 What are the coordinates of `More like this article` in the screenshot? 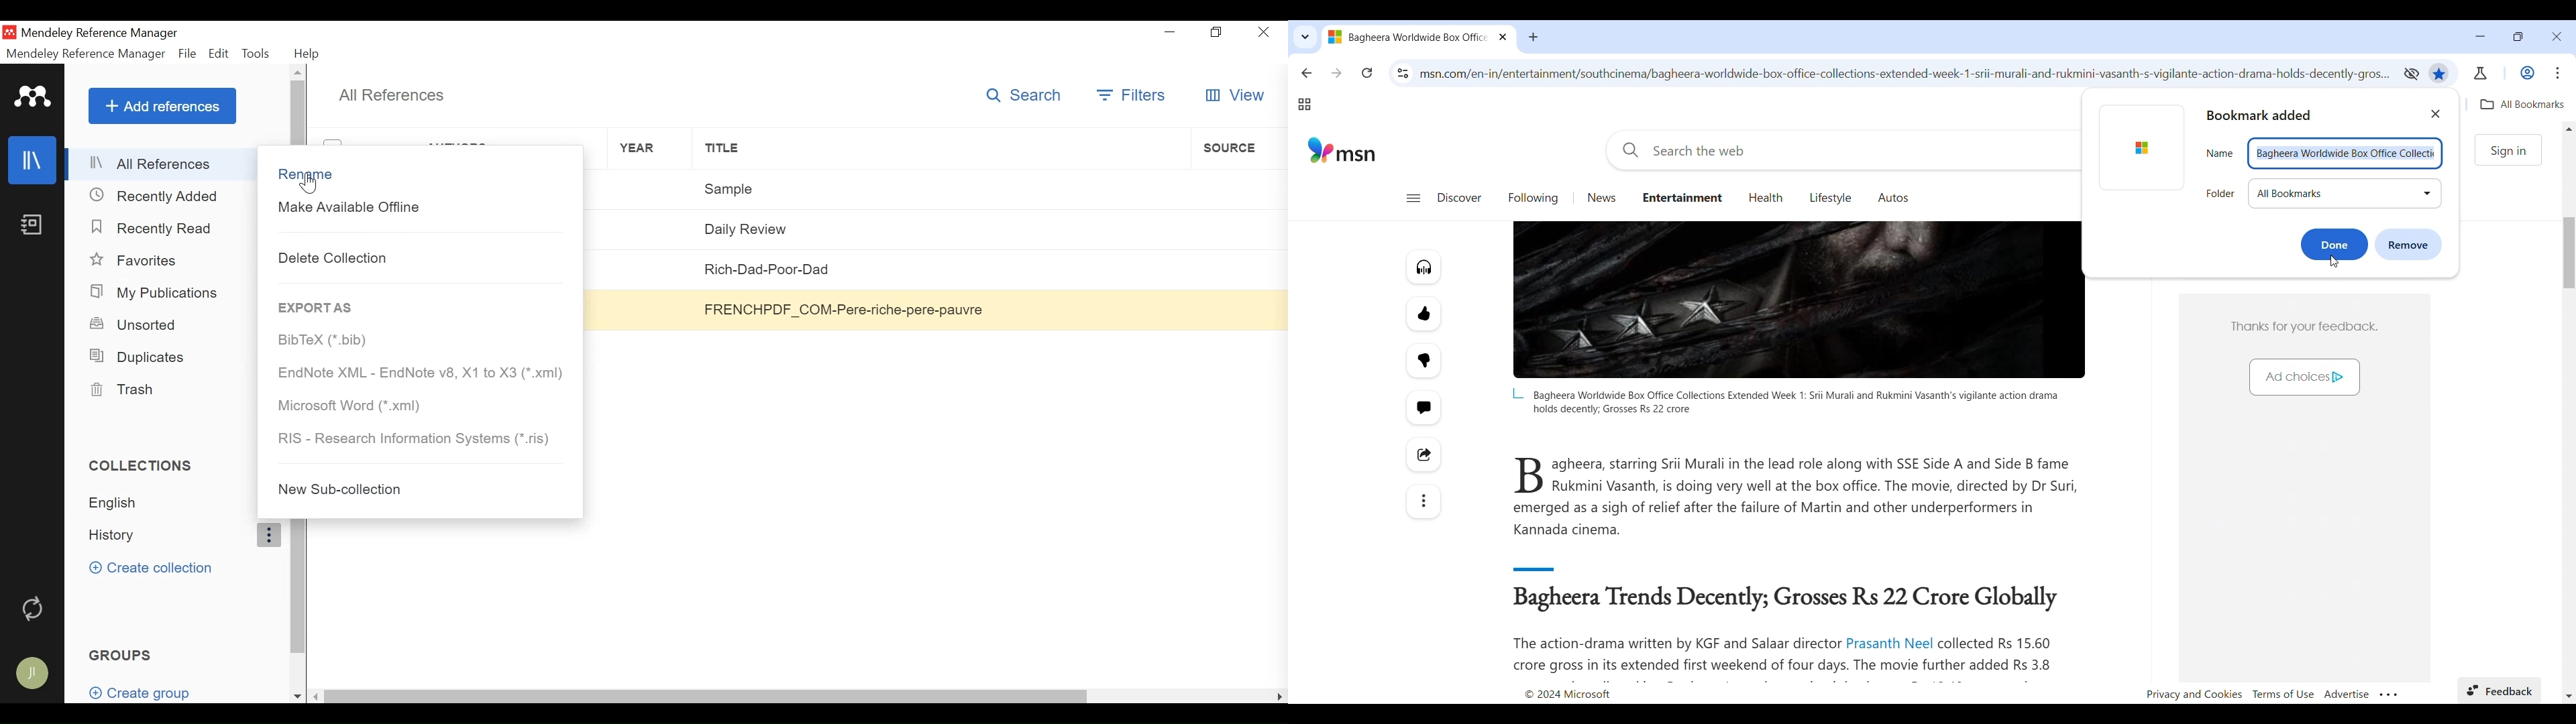 It's located at (1424, 314).